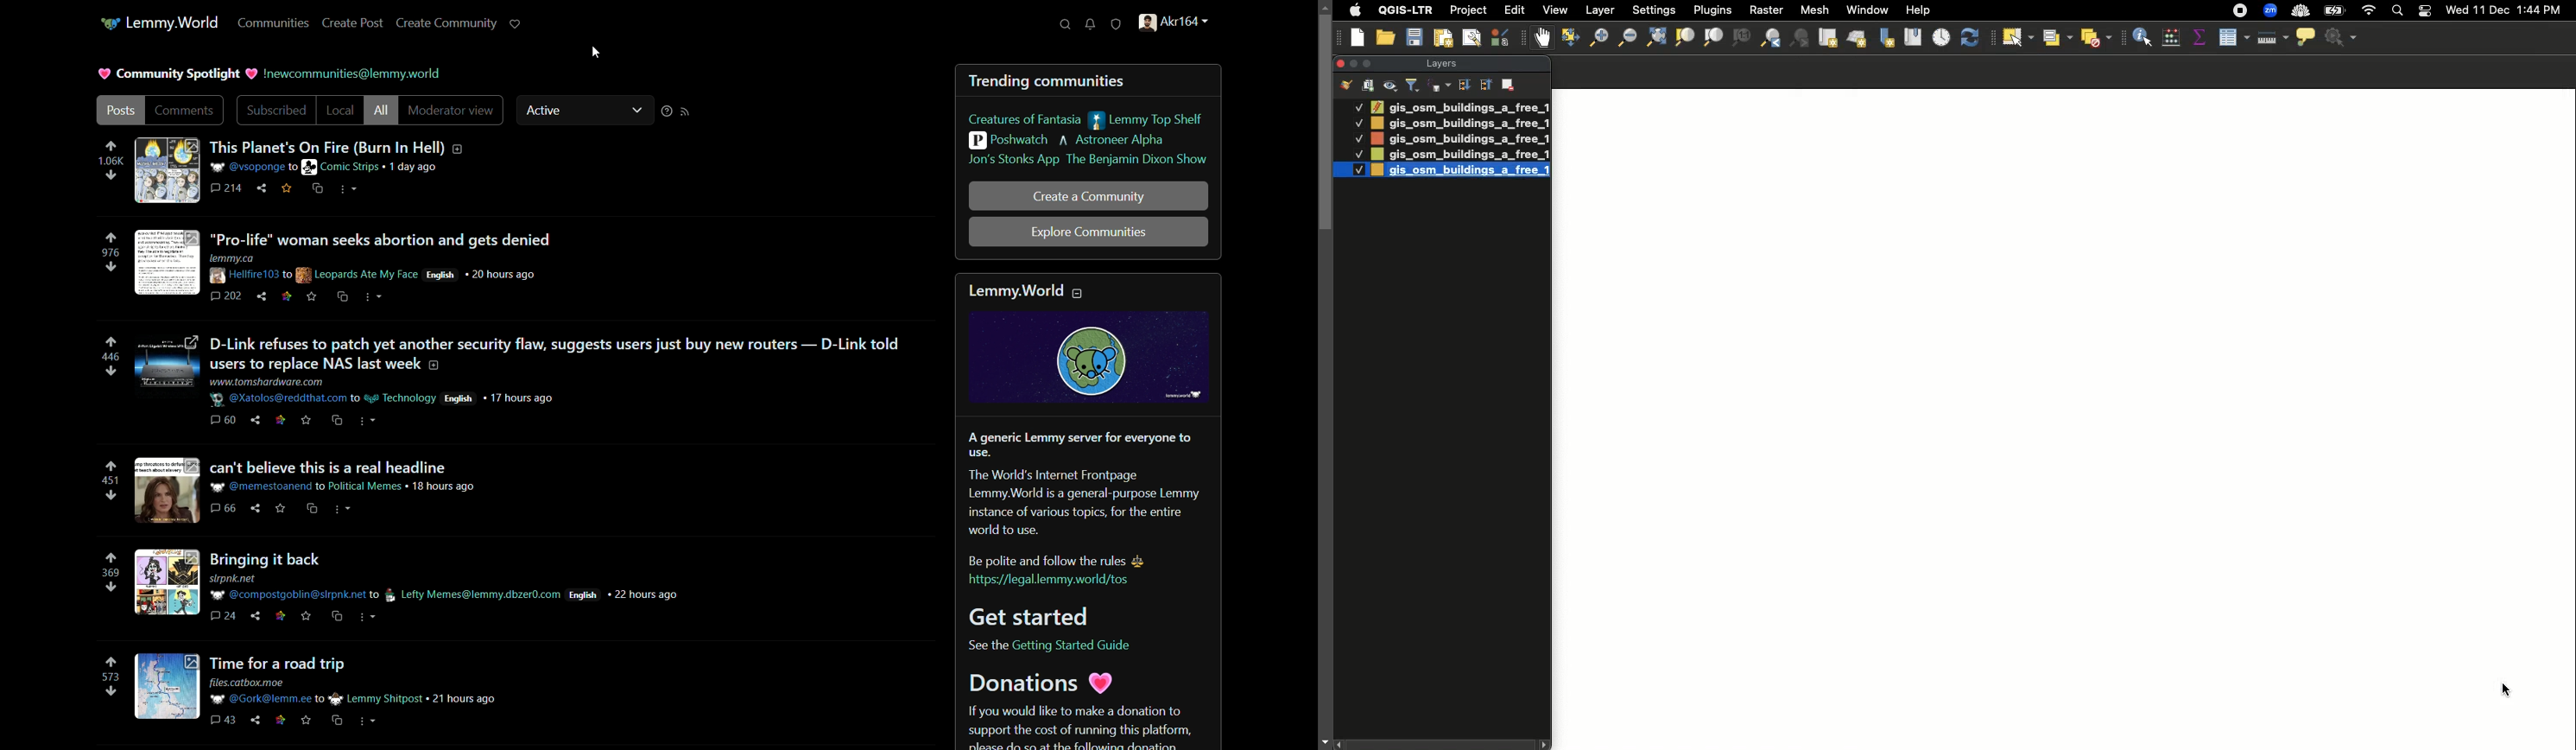 The width and height of the screenshot is (2576, 756). Describe the element at coordinates (340, 110) in the screenshot. I see `local` at that location.